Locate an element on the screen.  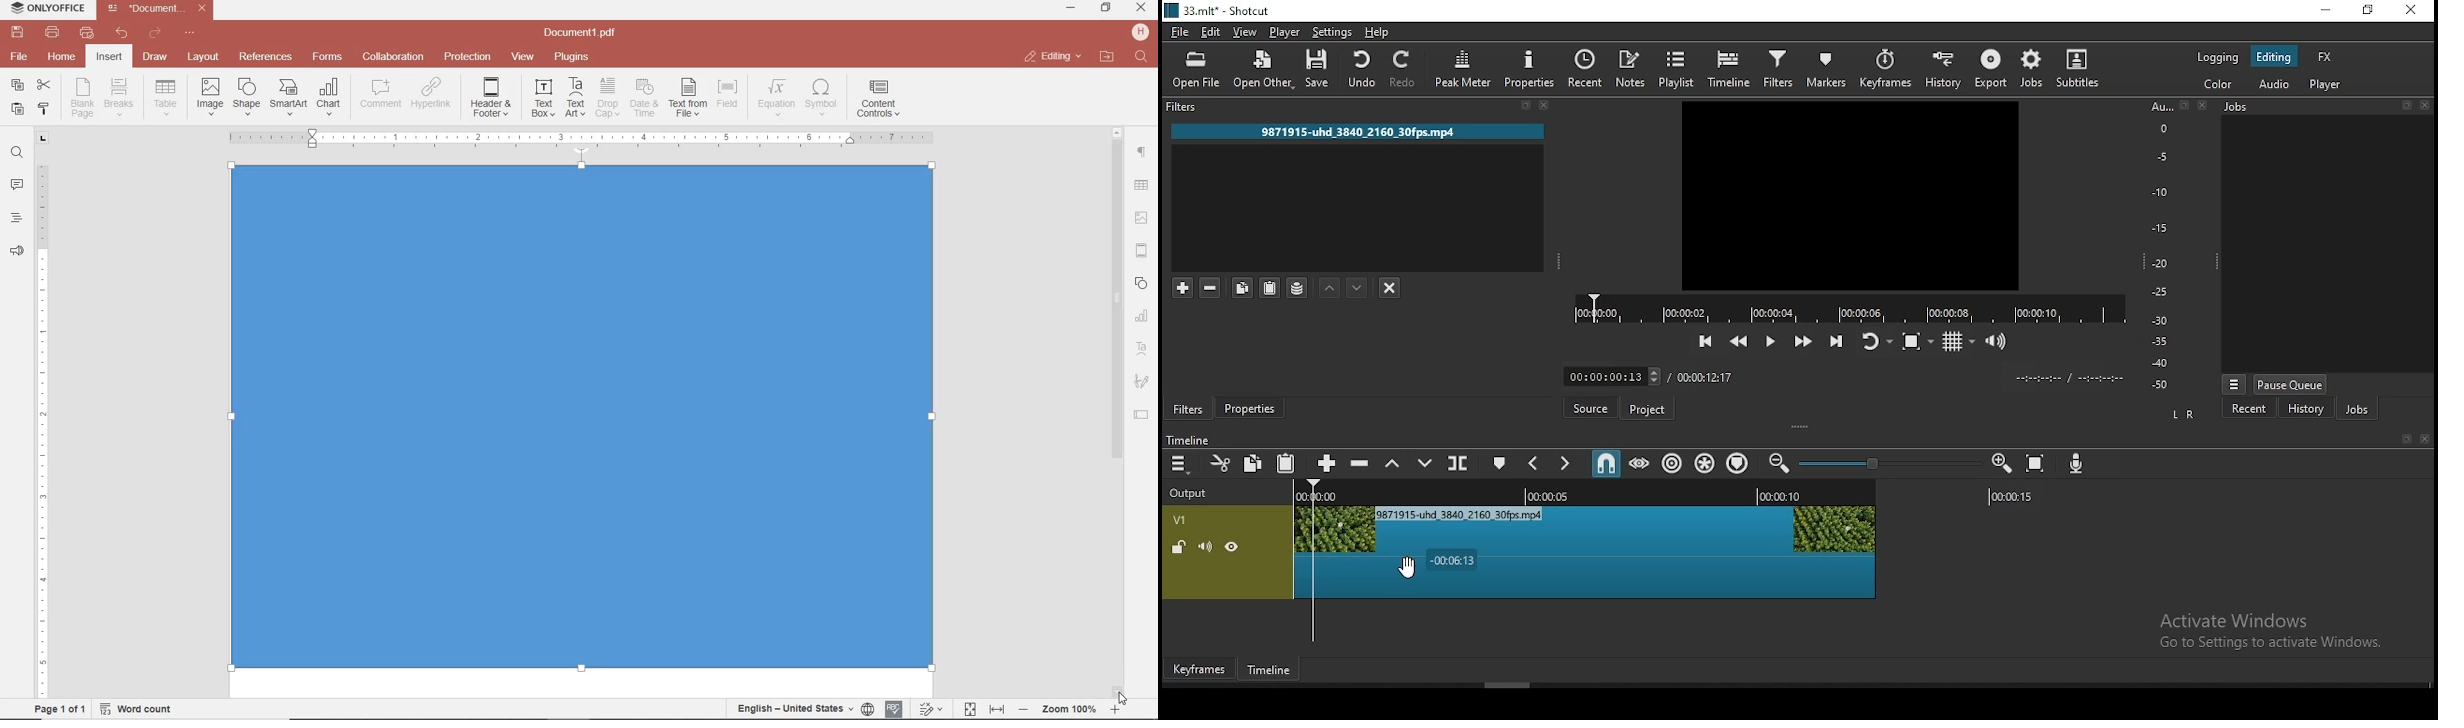
COMMENT is located at coordinates (382, 94).